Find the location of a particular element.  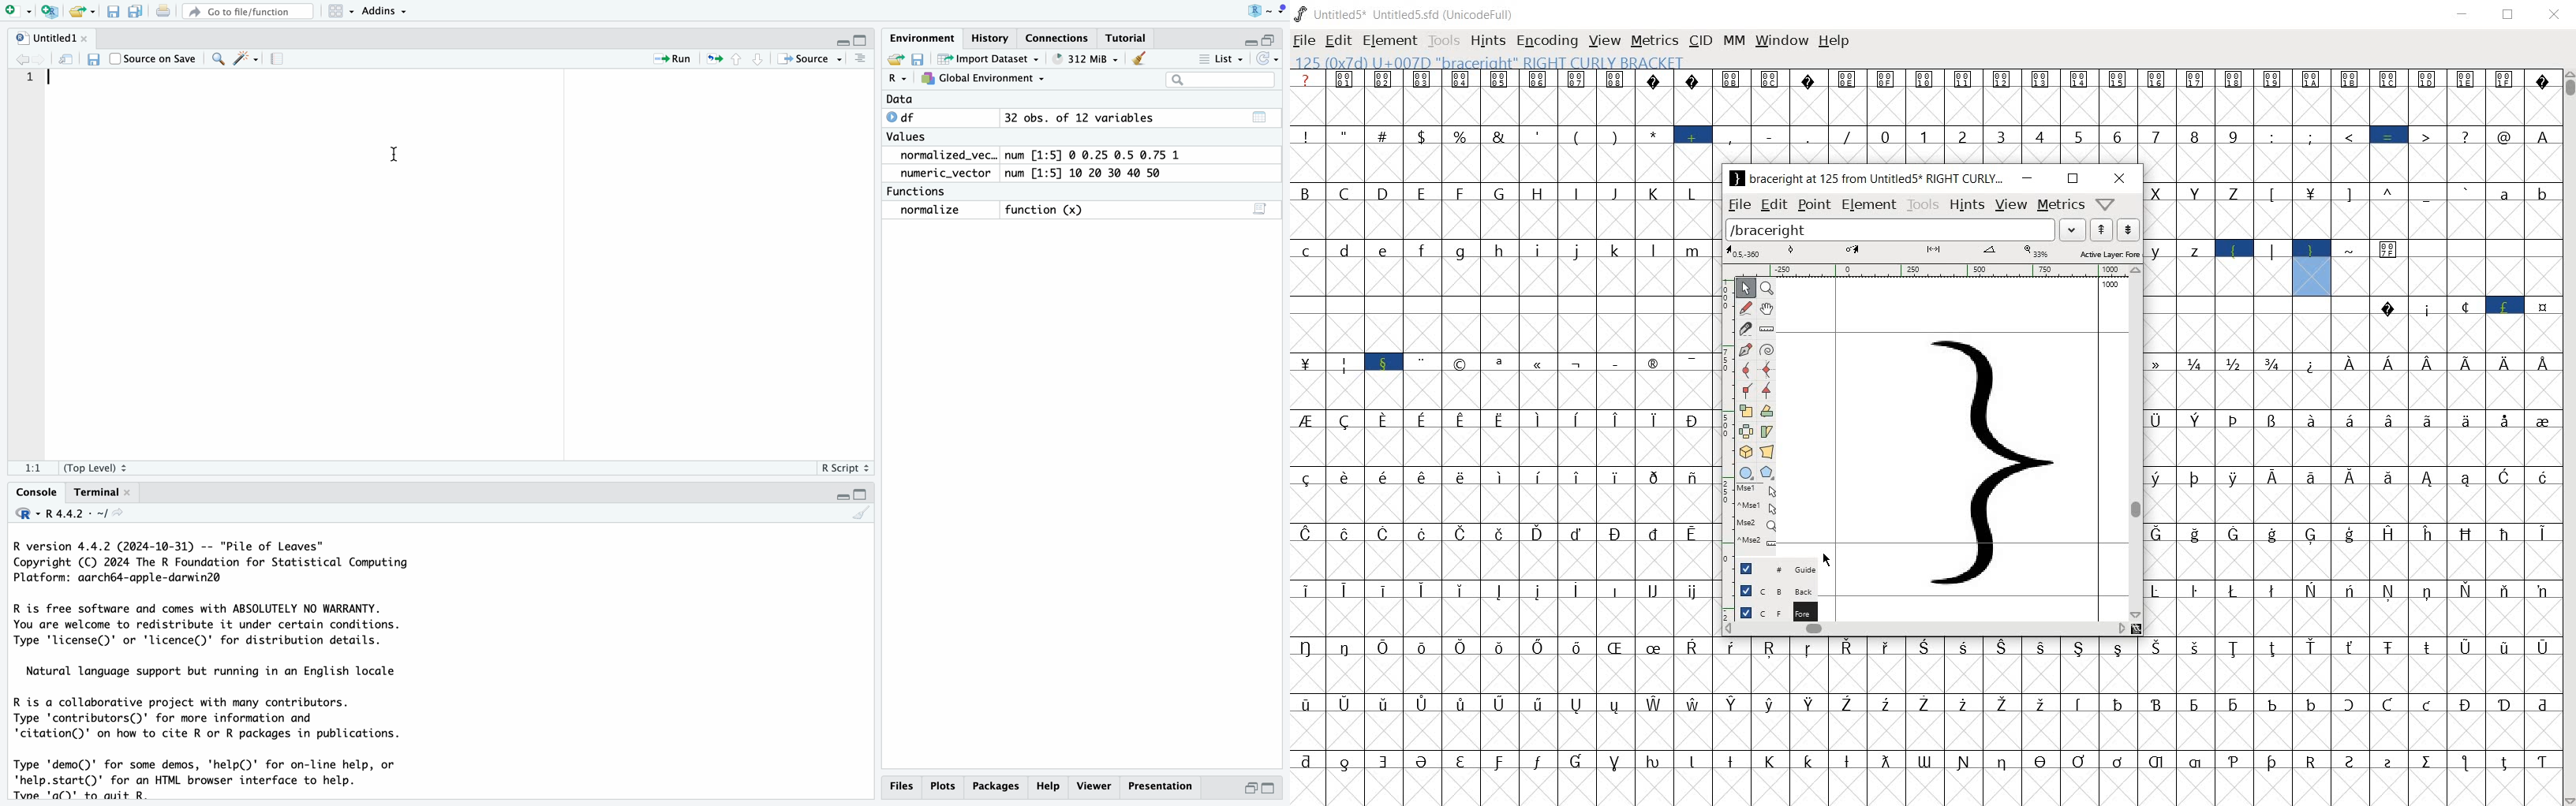

background is located at coordinates (1769, 588).